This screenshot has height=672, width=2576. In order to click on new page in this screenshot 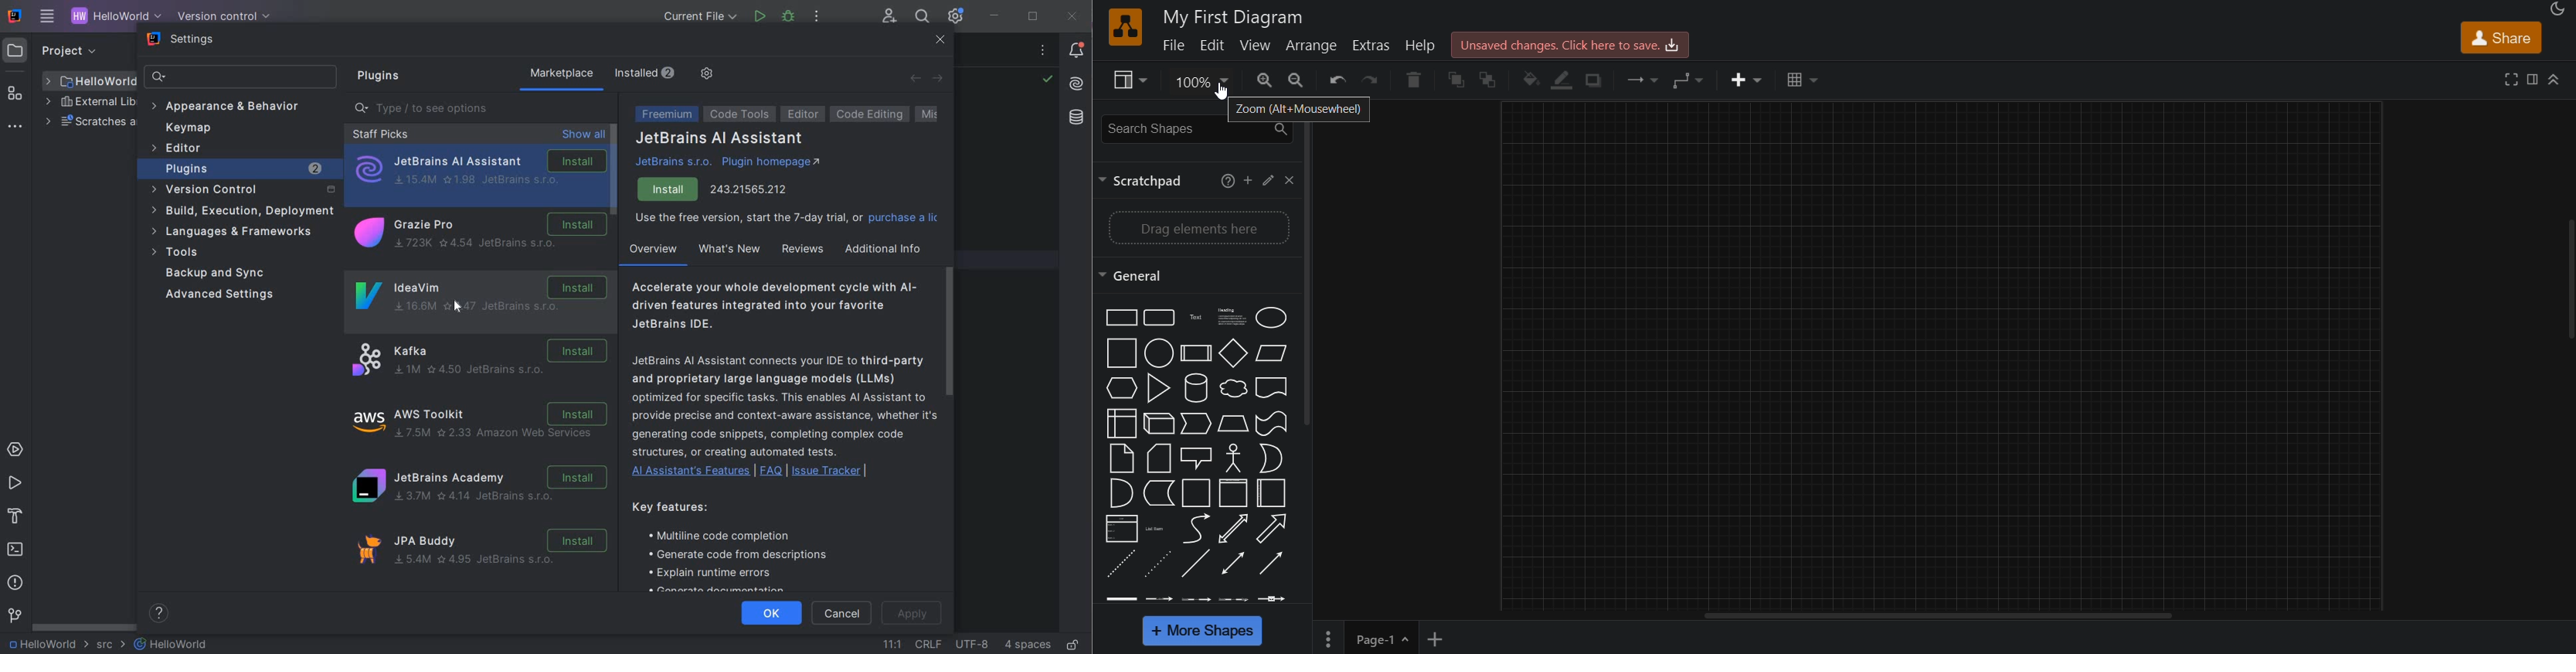, I will do `click(1436, 636)`.